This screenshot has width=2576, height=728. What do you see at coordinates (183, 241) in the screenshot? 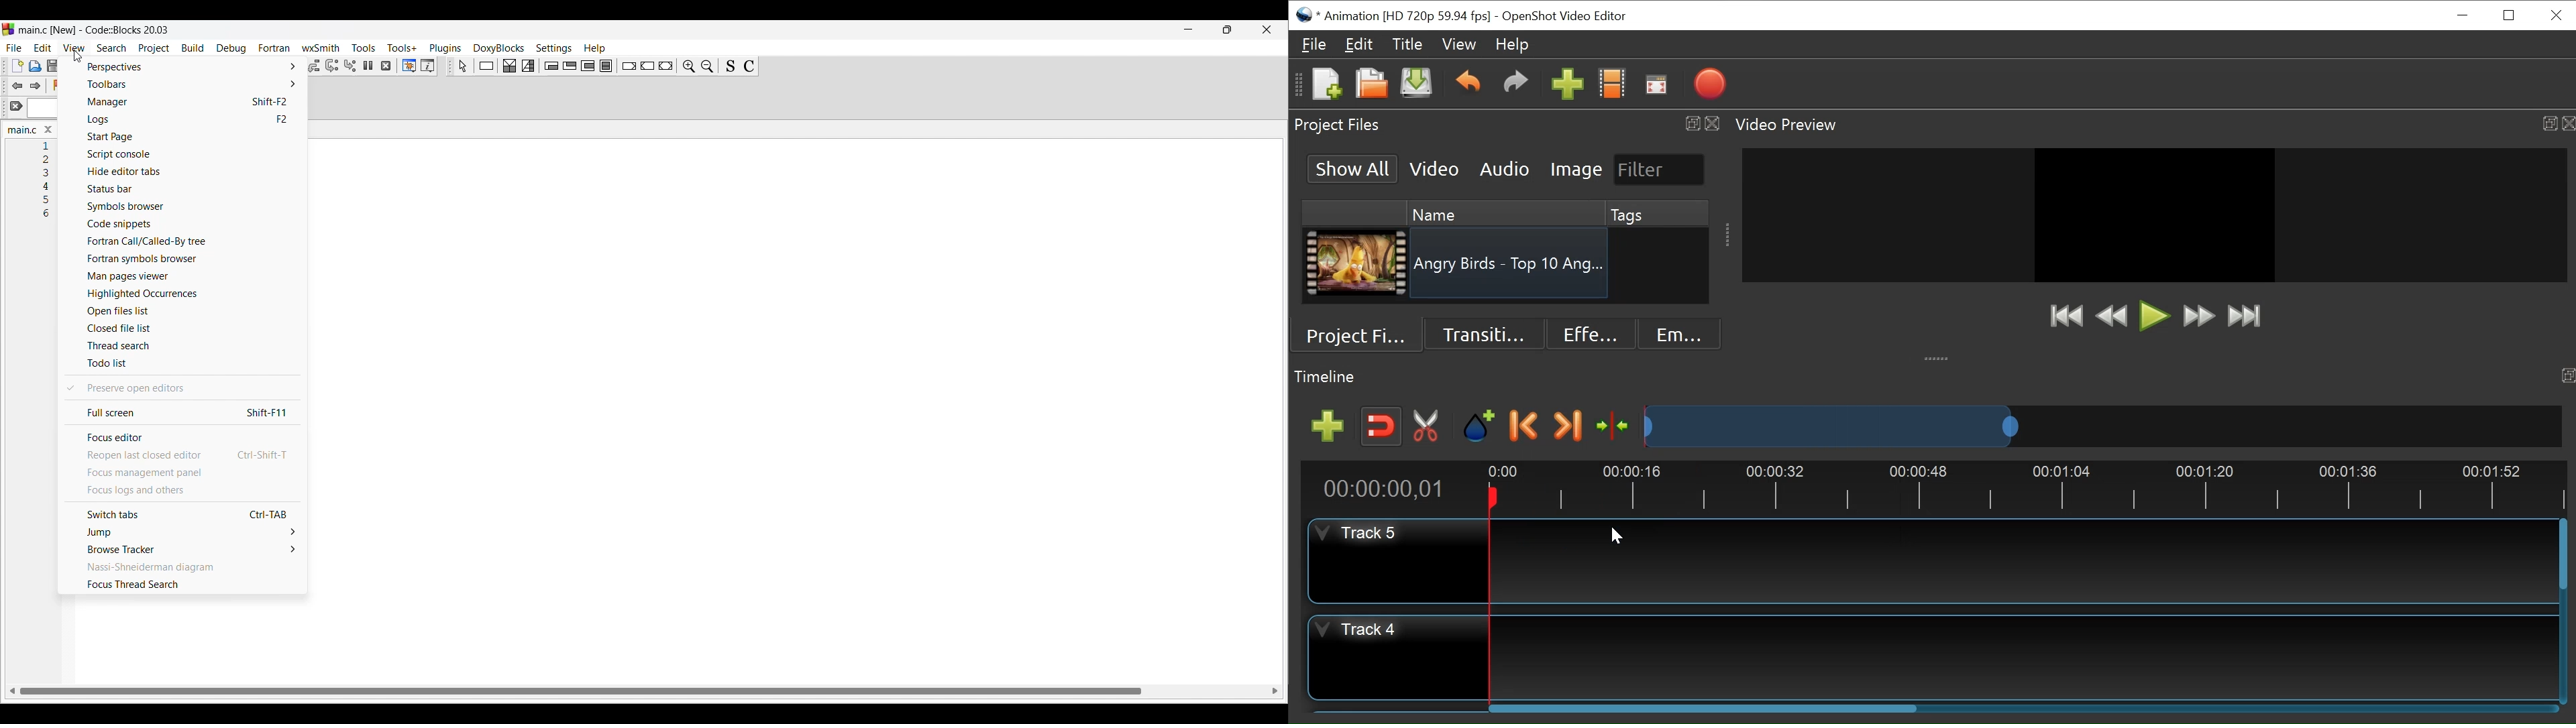
I see `Fortran call/Called-by tree` at bounding box center [183, 241].